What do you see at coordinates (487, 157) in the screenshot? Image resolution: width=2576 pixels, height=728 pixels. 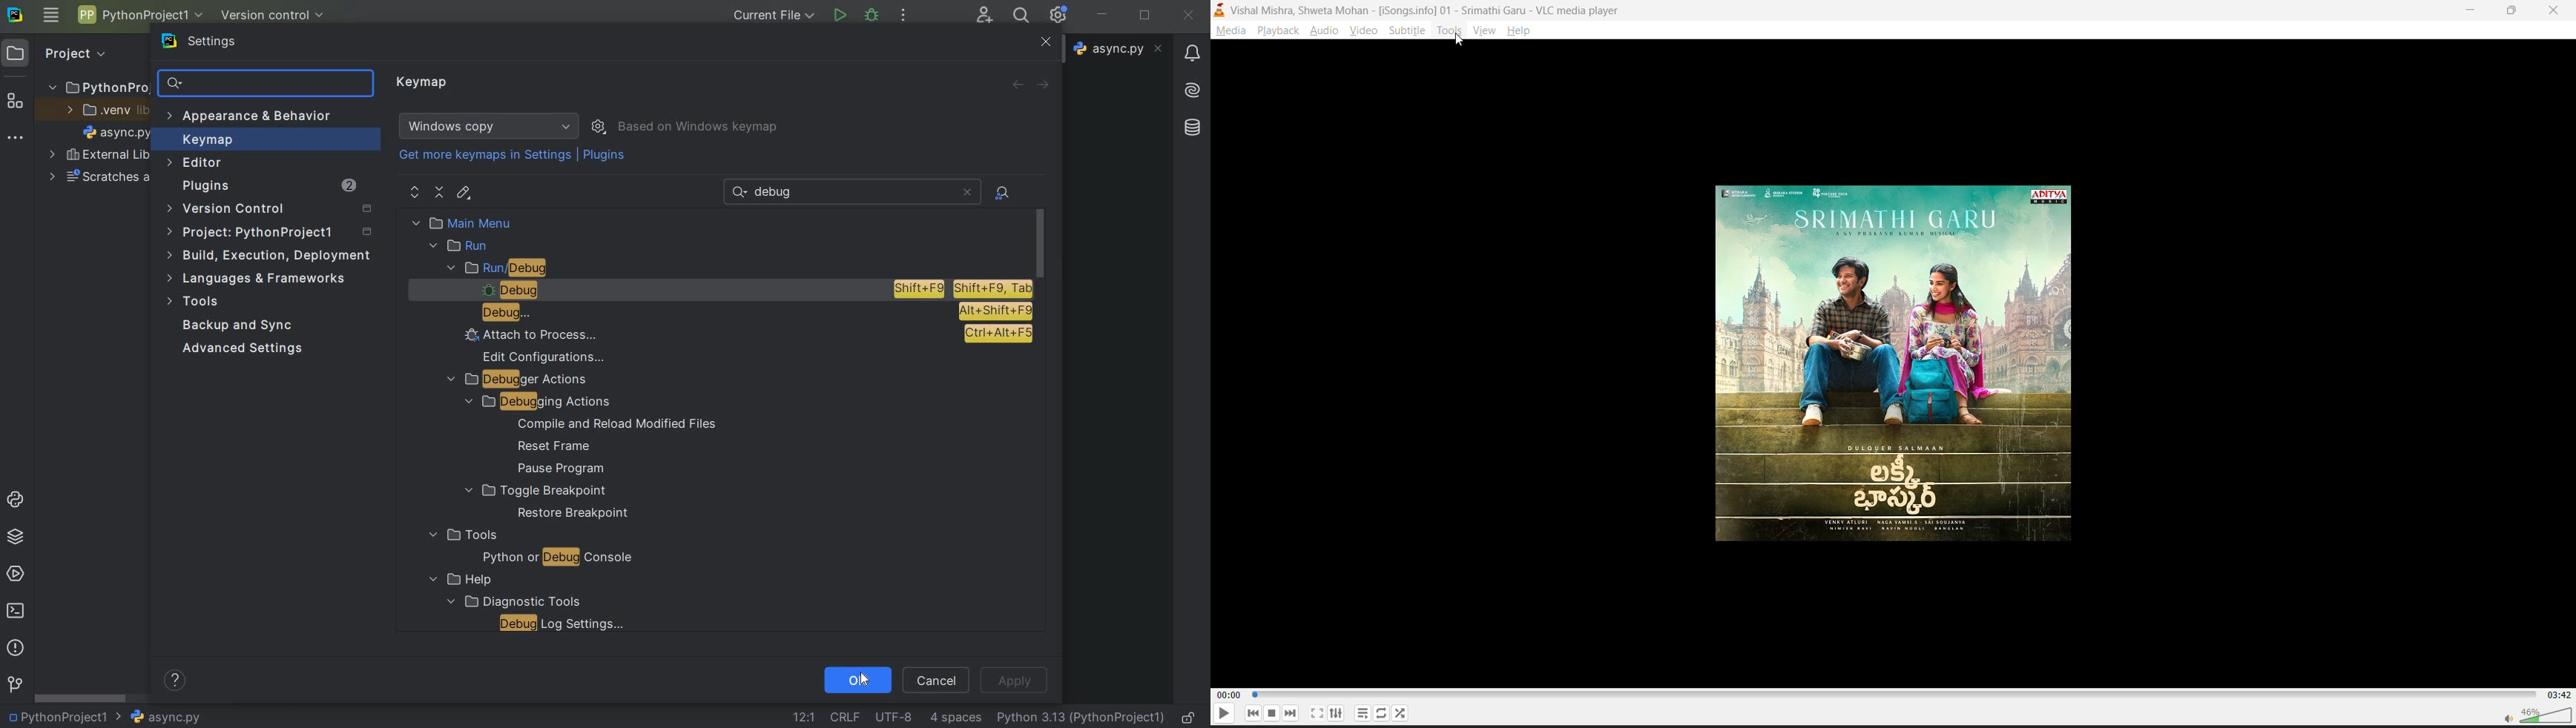 I see `get more keymaps in settings` at bounding box center [487, 157].